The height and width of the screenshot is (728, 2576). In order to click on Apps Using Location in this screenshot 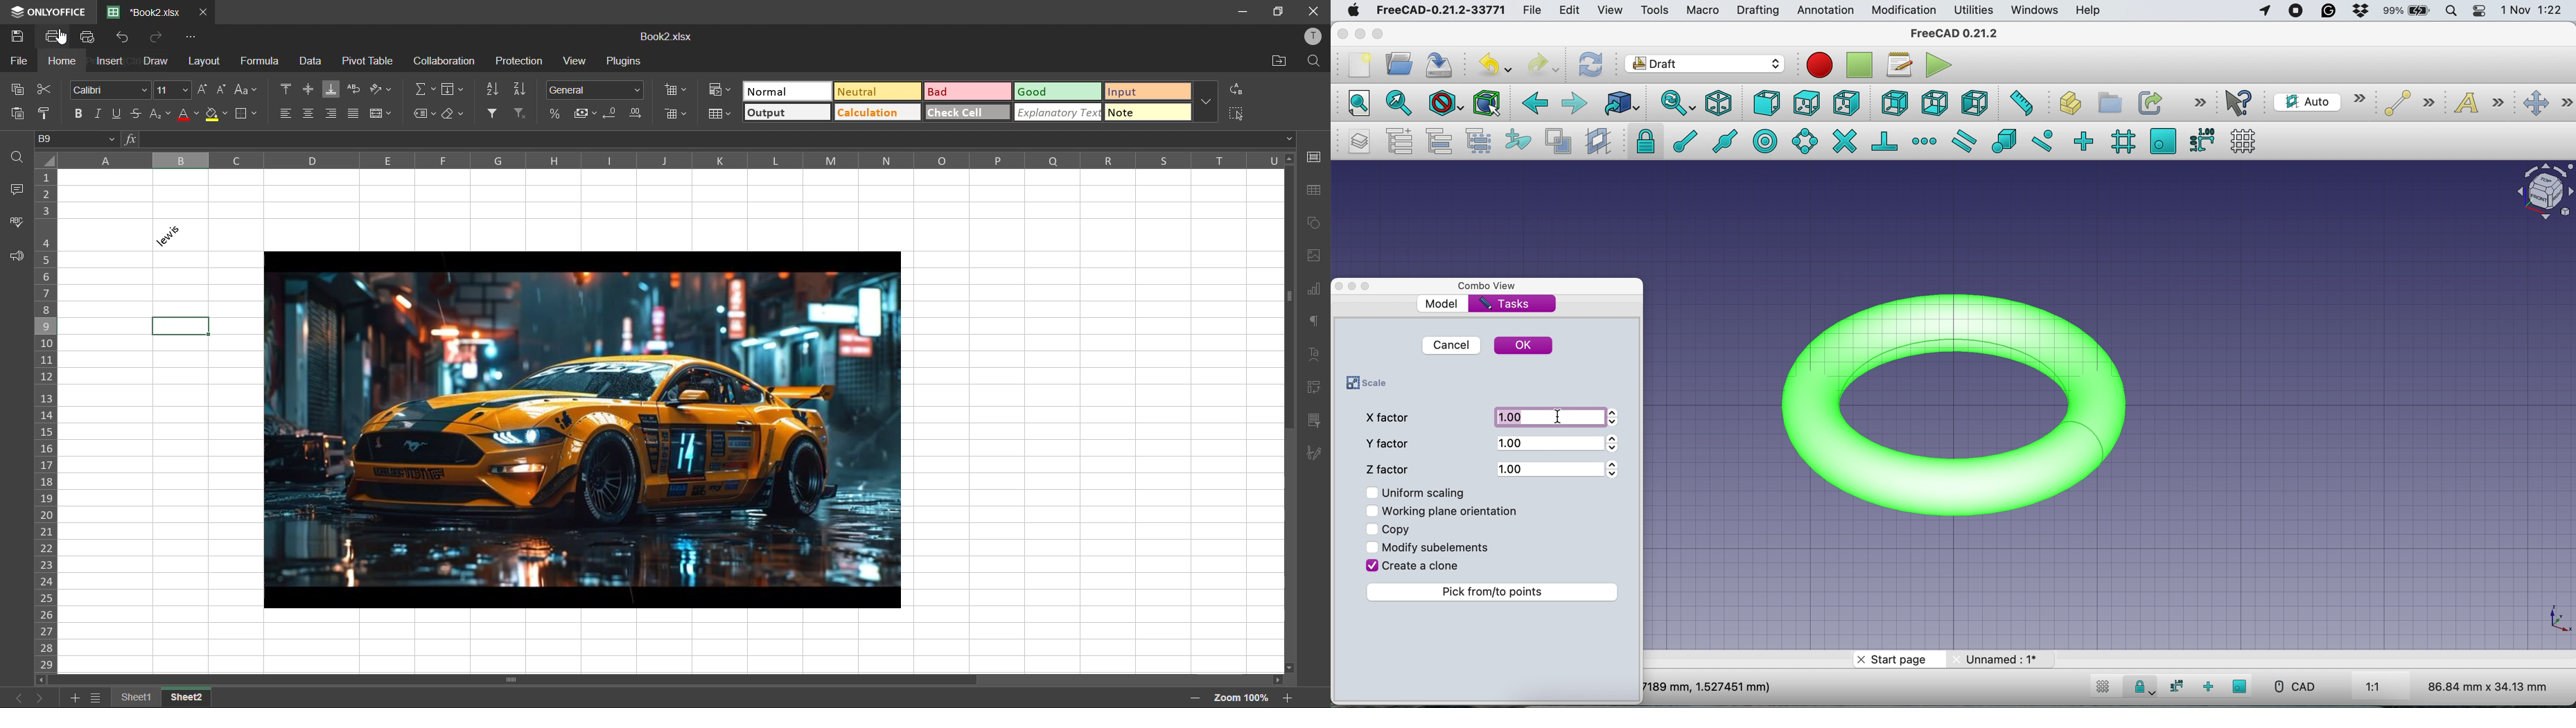, I will do `click(2265, 12)`.